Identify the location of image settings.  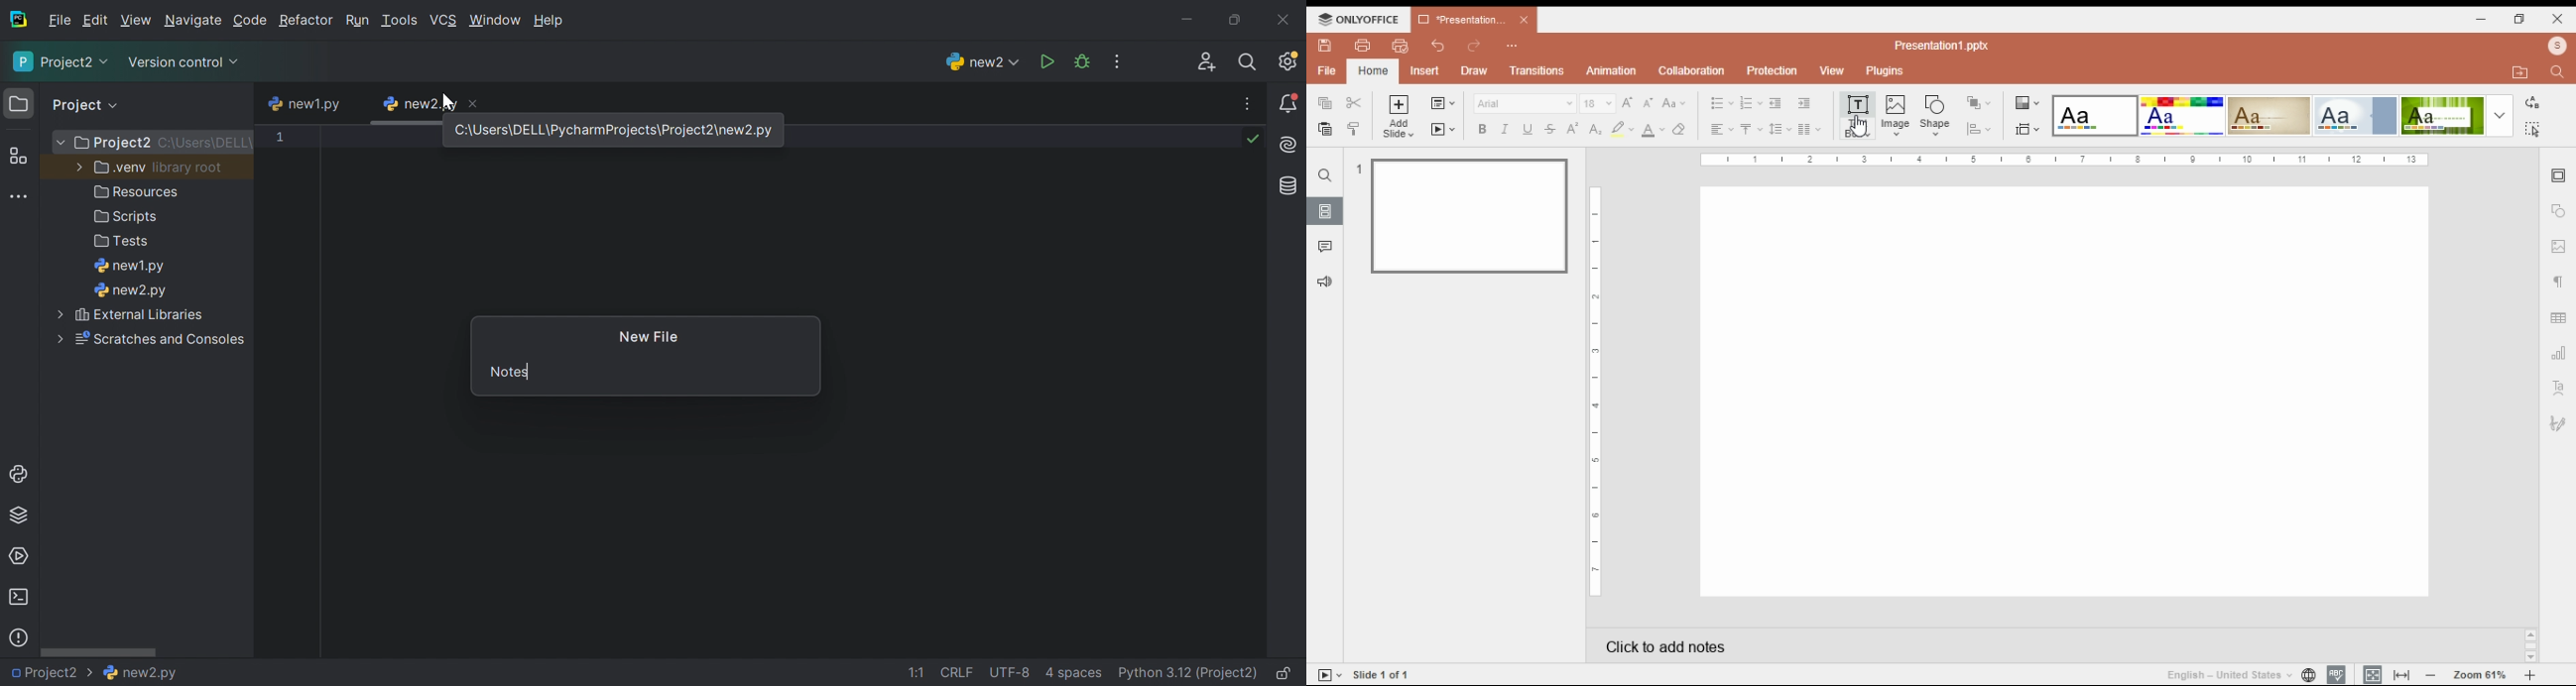
(2557, 248).